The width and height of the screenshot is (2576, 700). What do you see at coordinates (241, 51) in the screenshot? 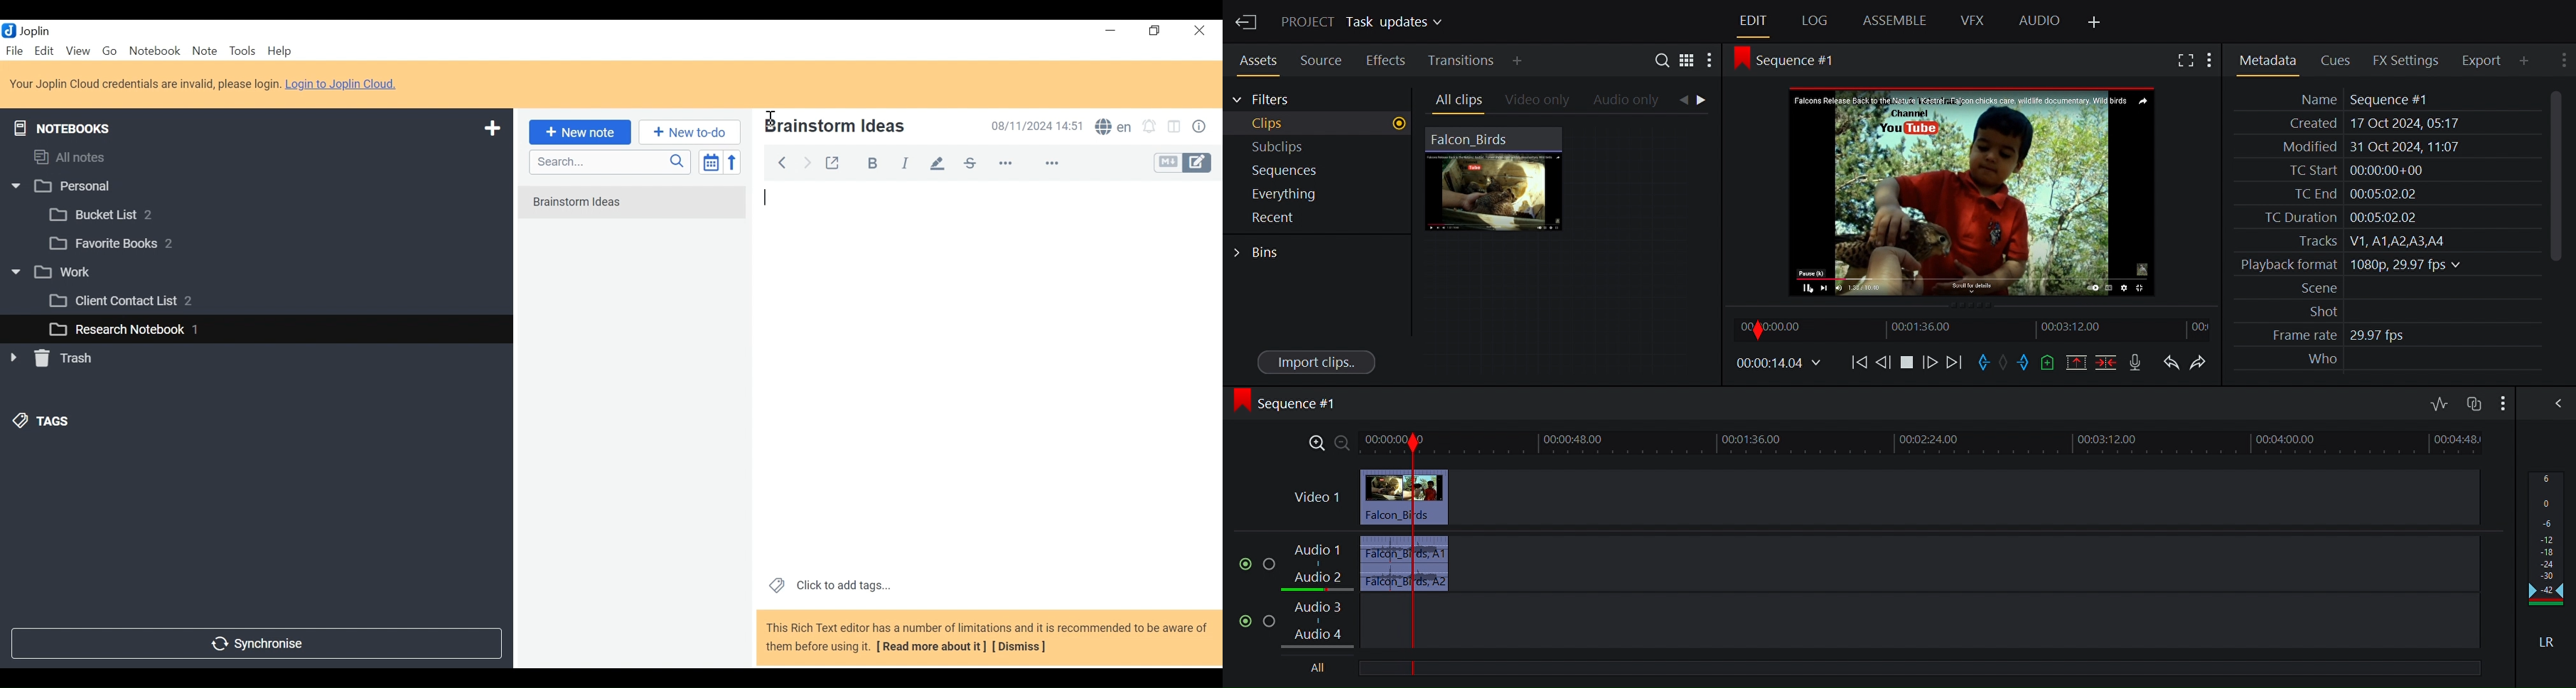
I see `Tools` at bounding box center [241, 51].